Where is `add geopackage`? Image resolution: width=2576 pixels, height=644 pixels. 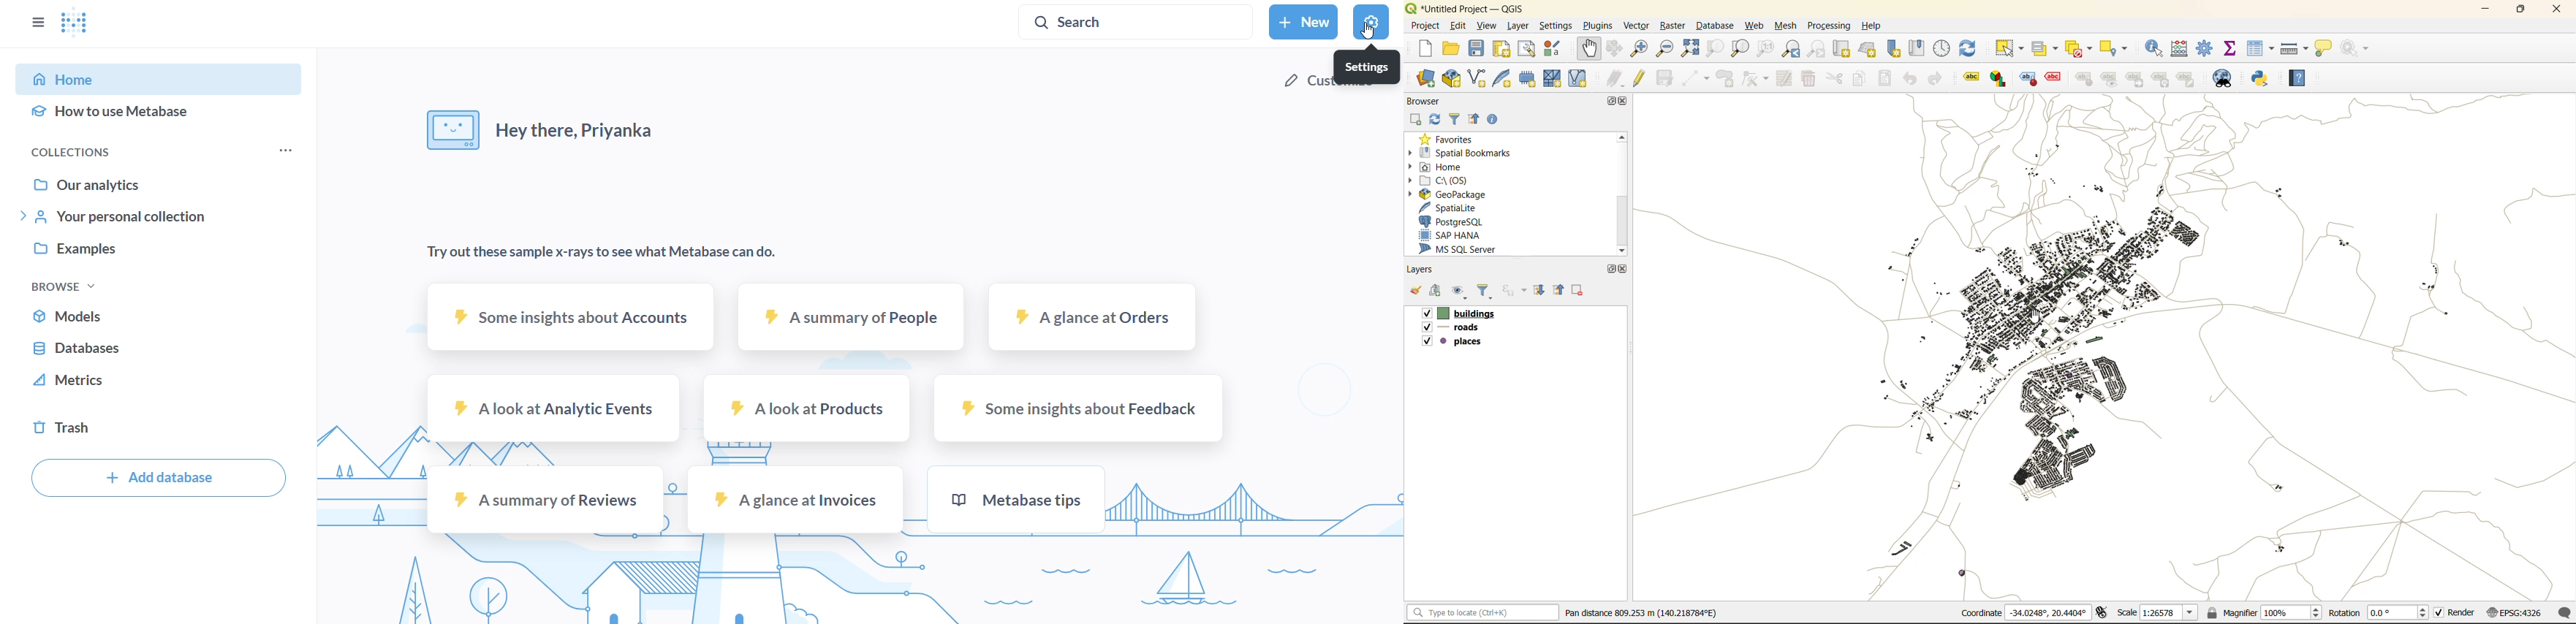 add geopackage is located at coordinates (1452, 78).